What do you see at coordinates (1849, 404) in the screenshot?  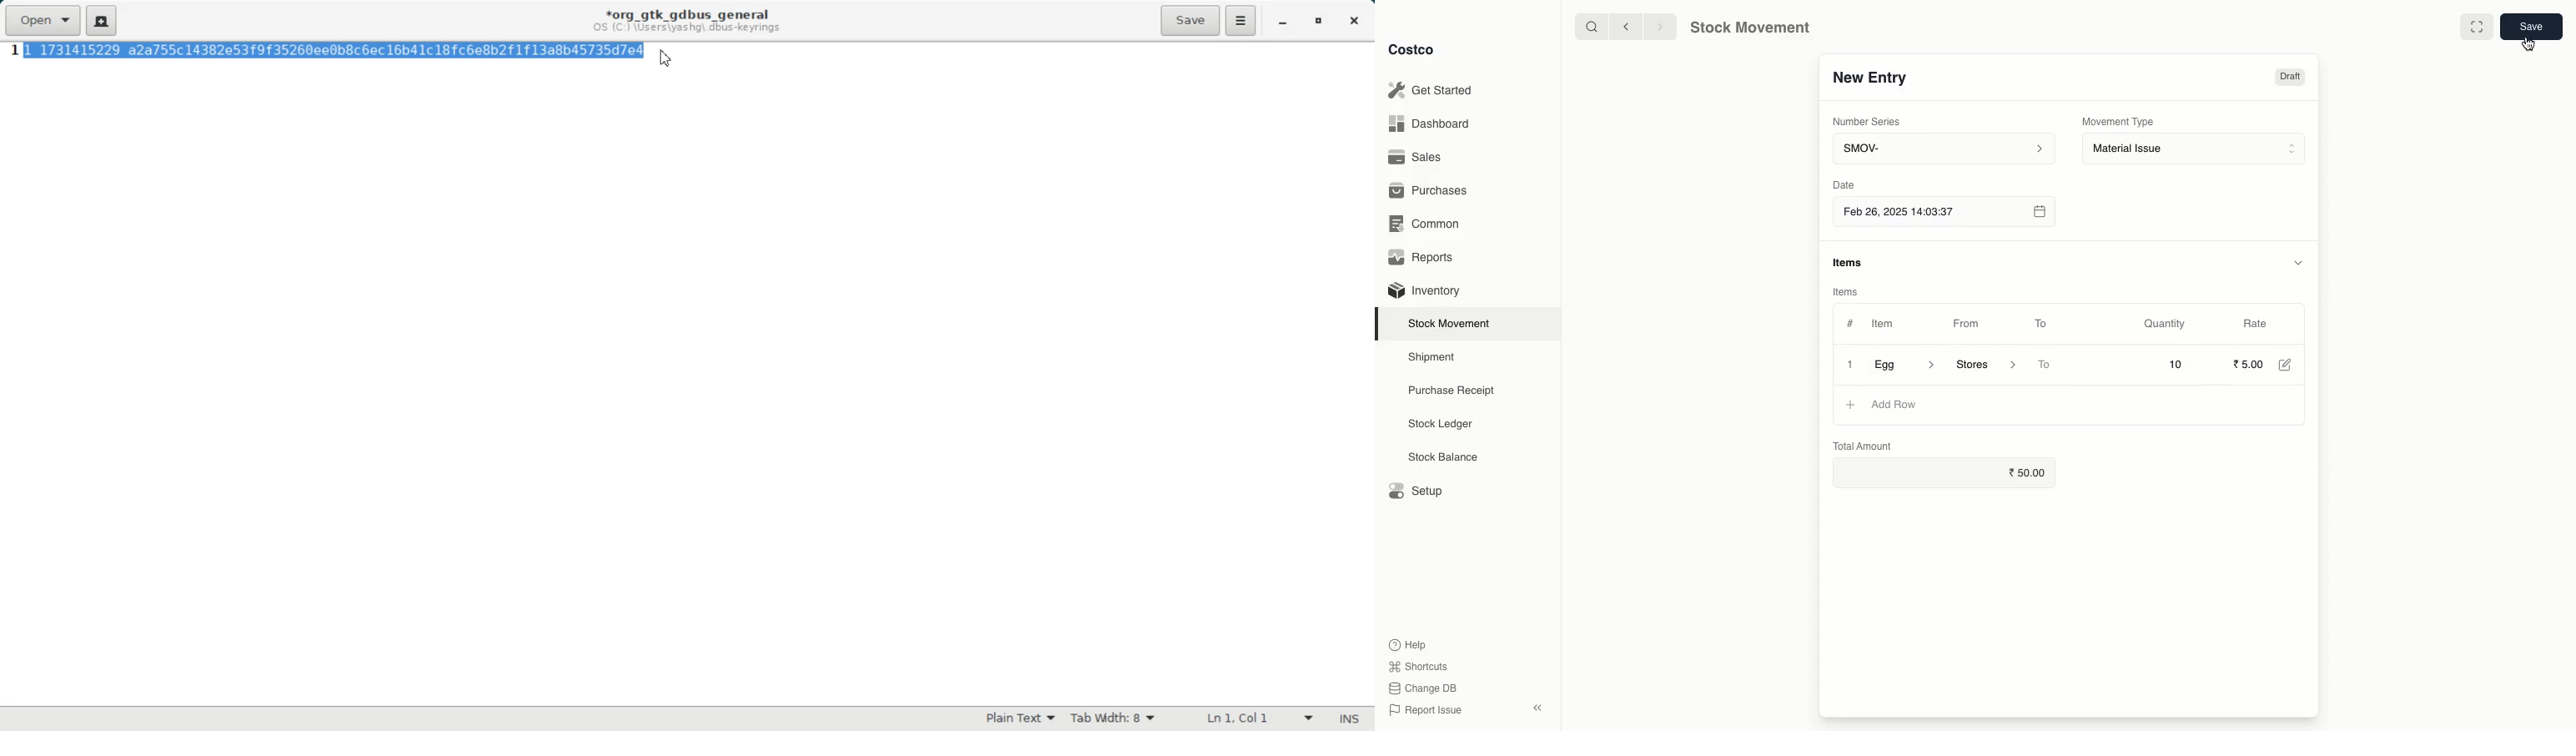 I see `+` at bounding box center [1849, 404].